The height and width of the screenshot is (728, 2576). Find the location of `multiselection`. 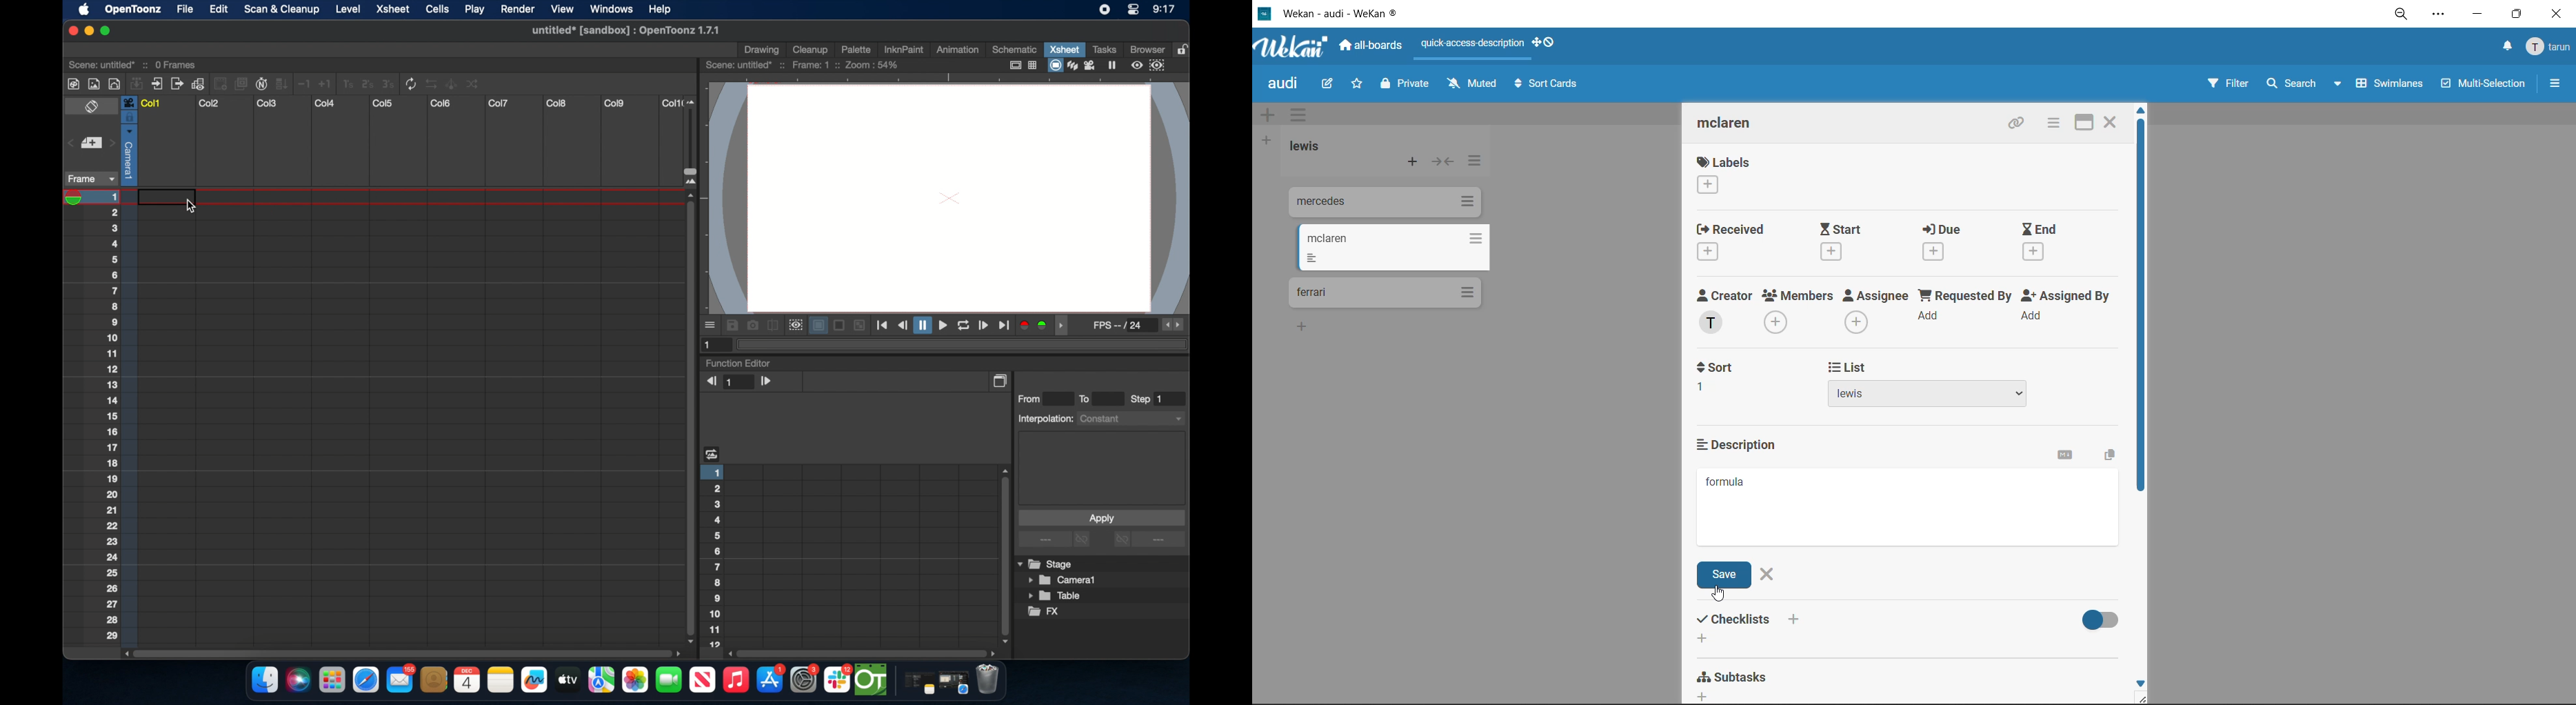

multiselection is located at coordinates (2481, 85).